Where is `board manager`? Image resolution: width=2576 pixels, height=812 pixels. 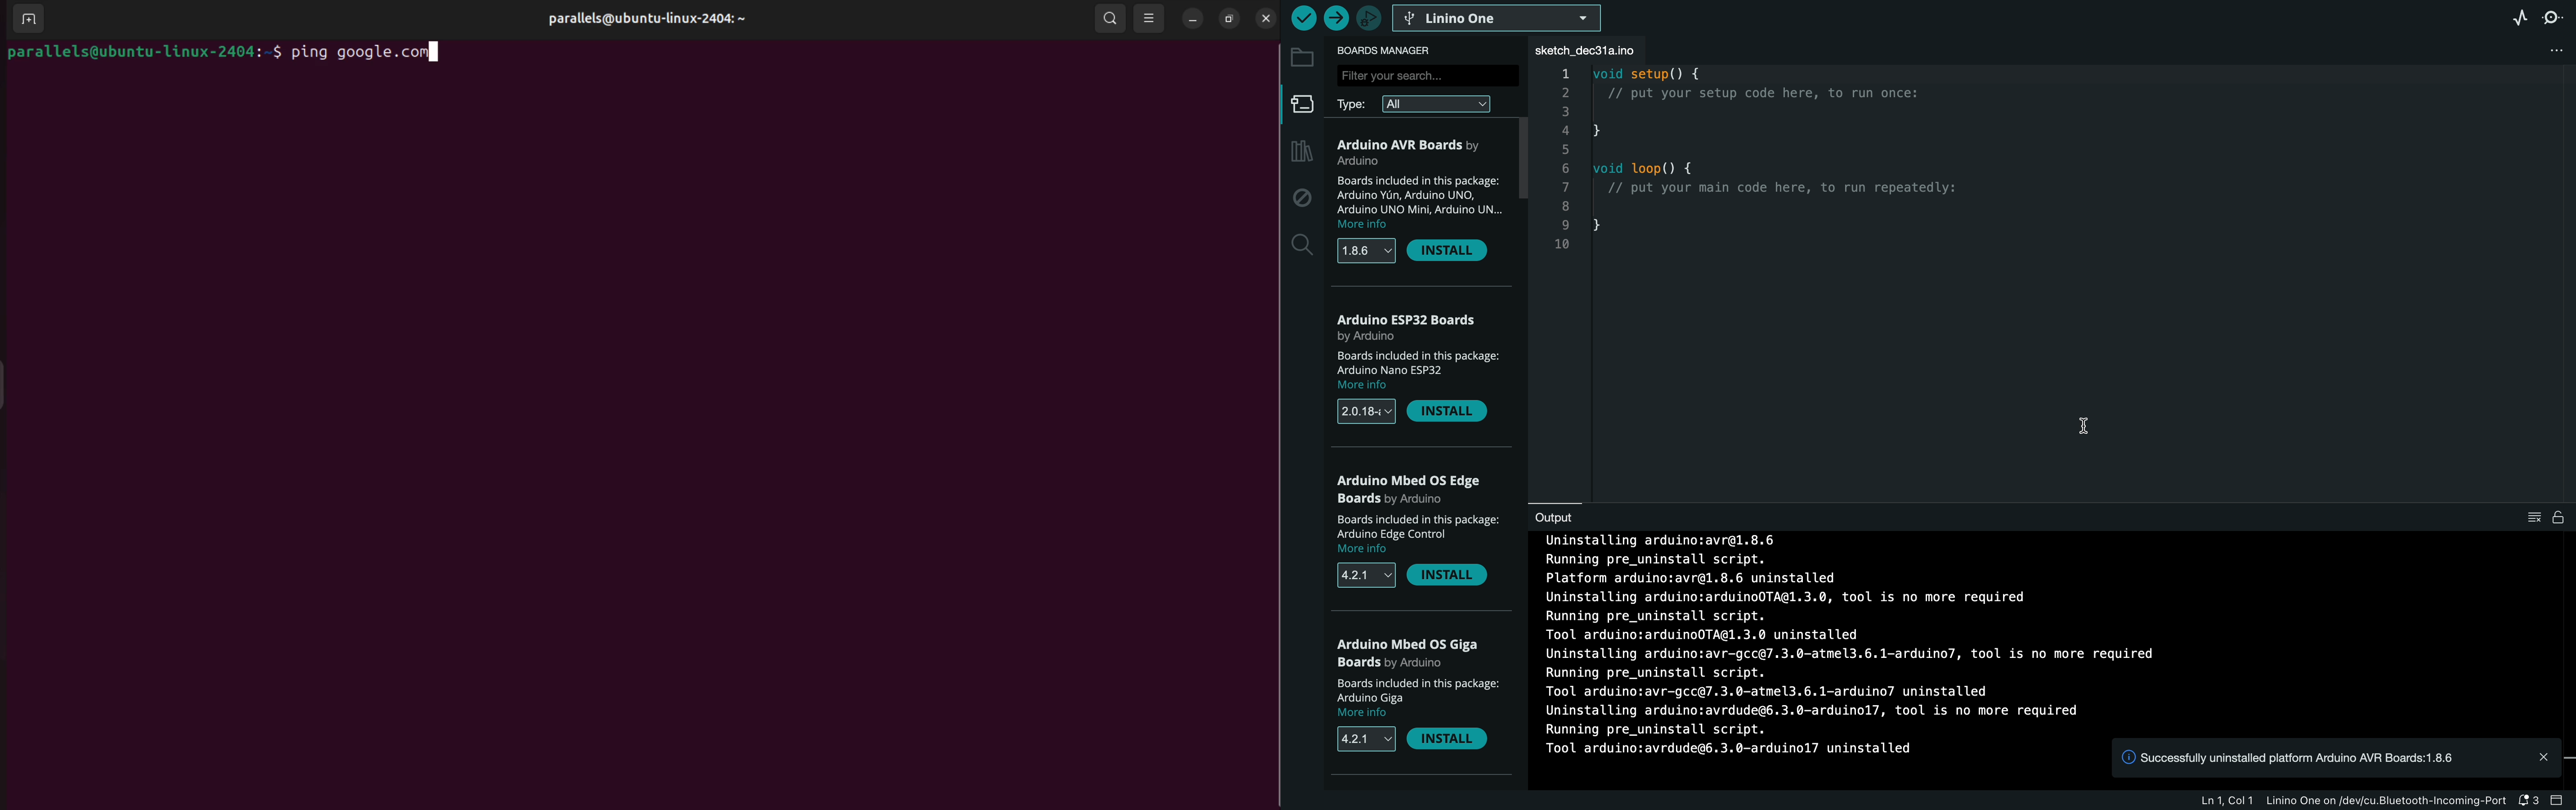
board manager is located at coordinates (1300, 105).